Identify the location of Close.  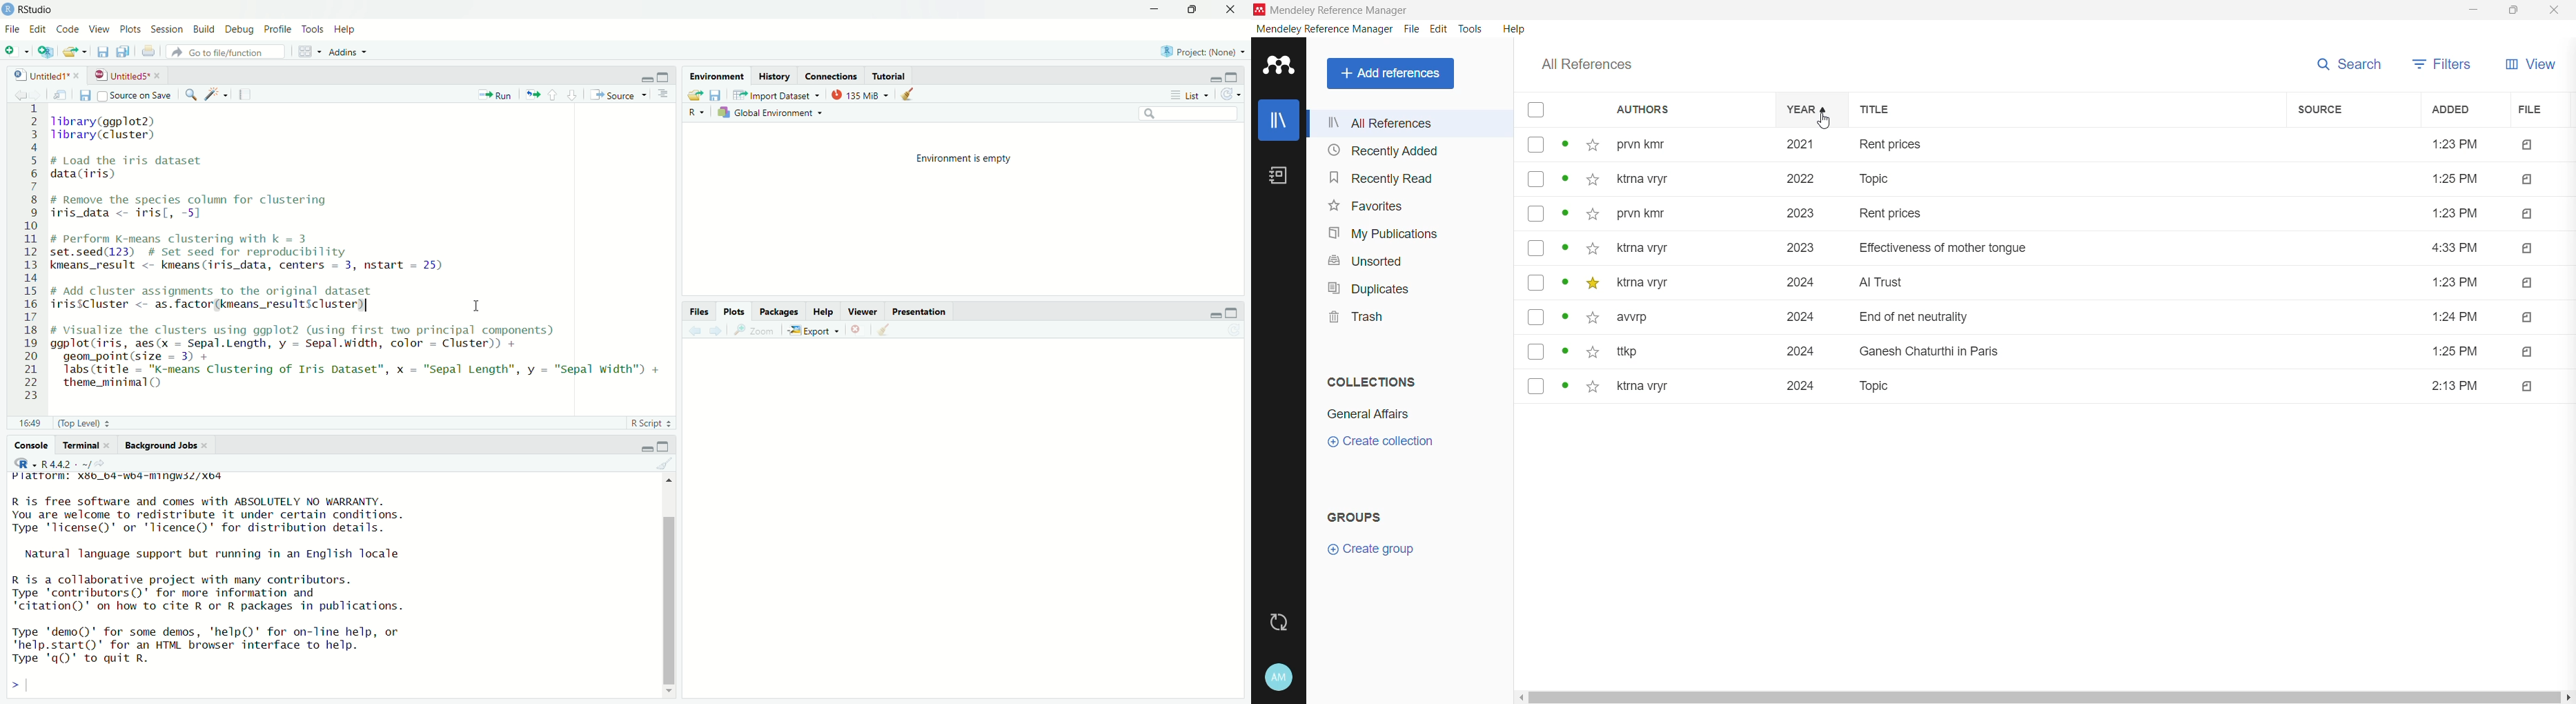
(2557, 10).